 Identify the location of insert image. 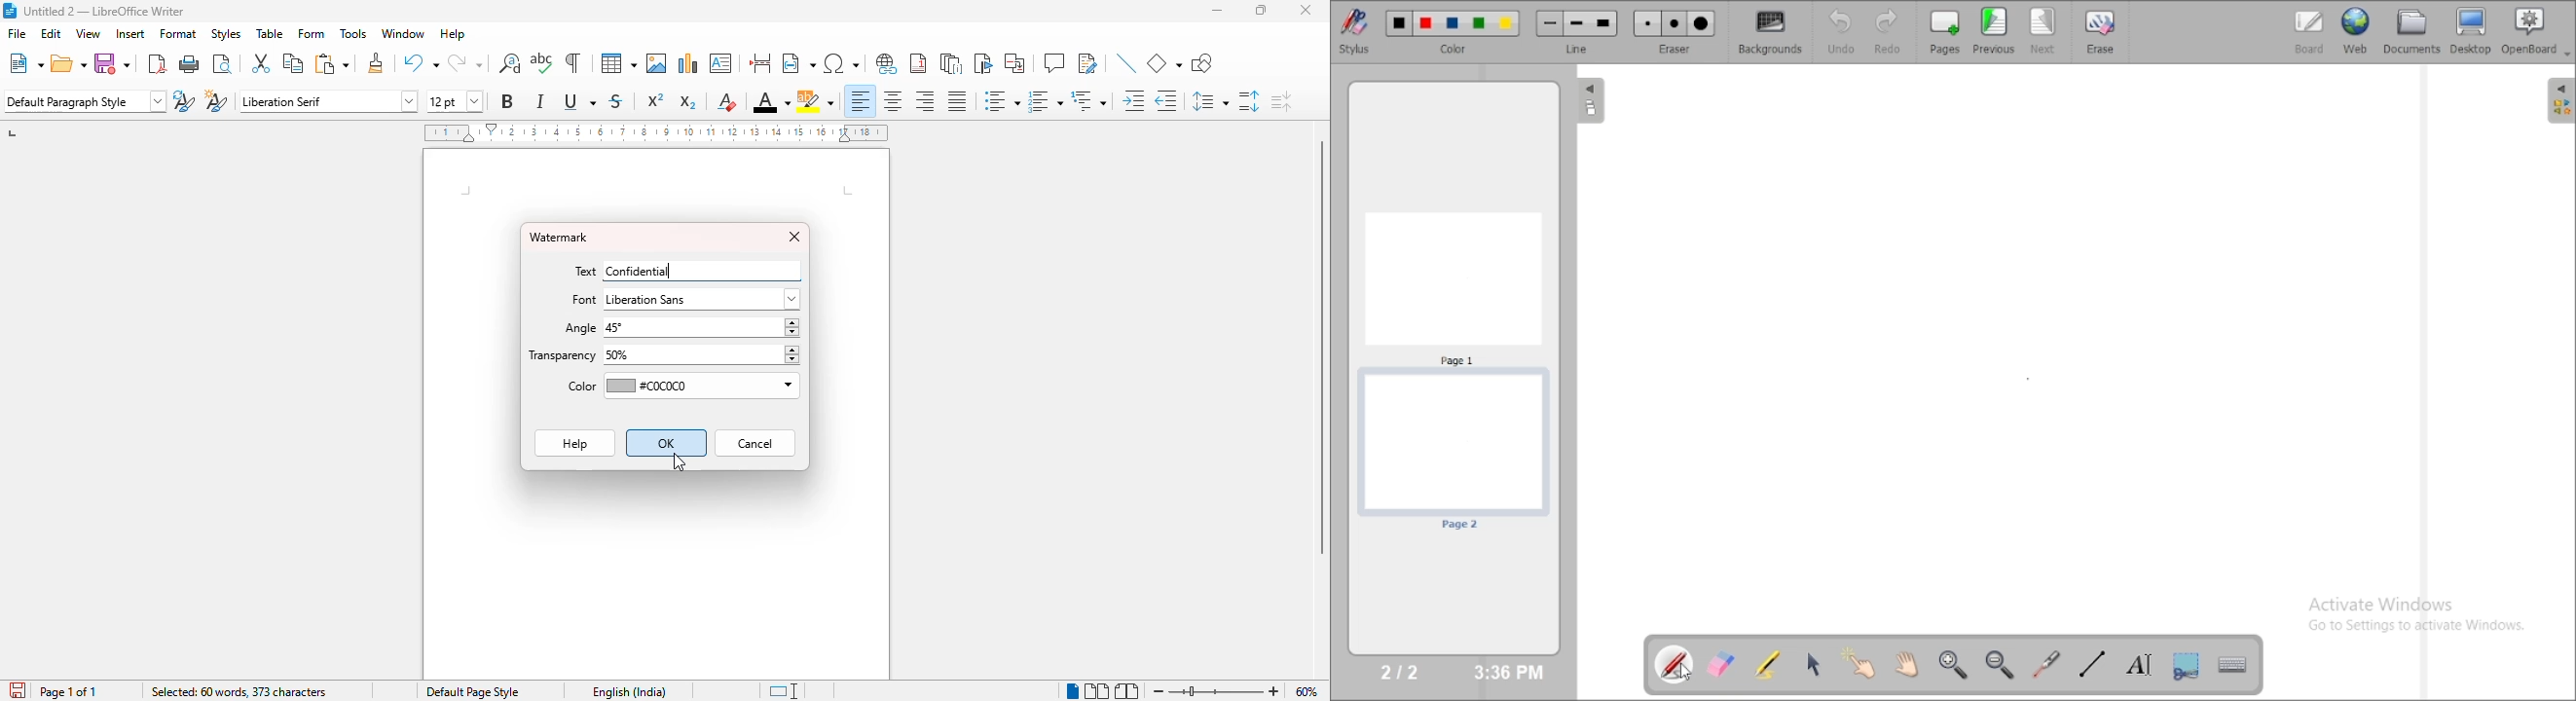
(656, 63).